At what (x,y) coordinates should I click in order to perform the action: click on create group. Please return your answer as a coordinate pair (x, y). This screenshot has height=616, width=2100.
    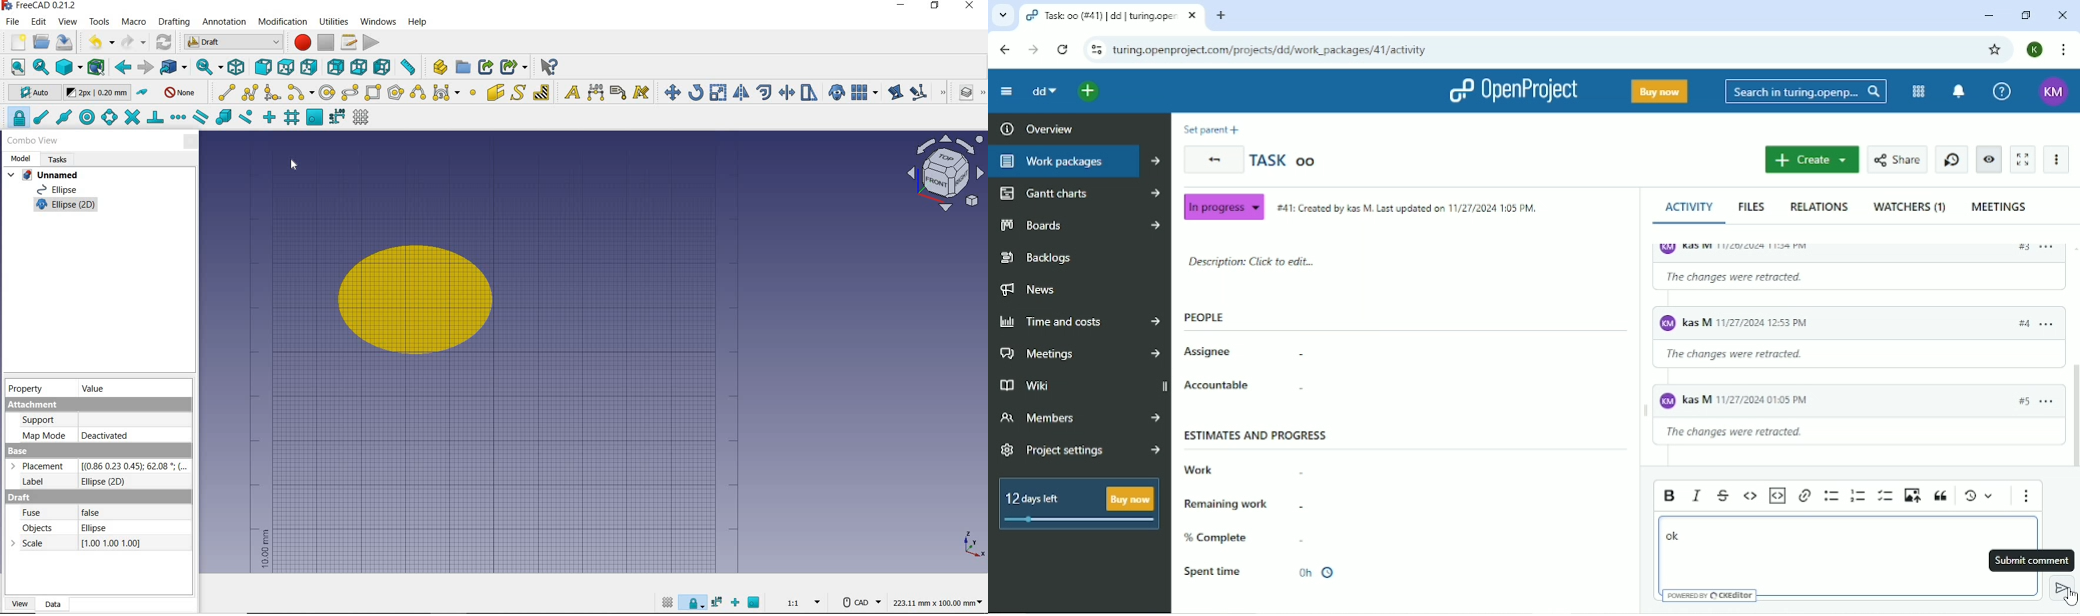
    Looking at the image, I should click on (463, 68).